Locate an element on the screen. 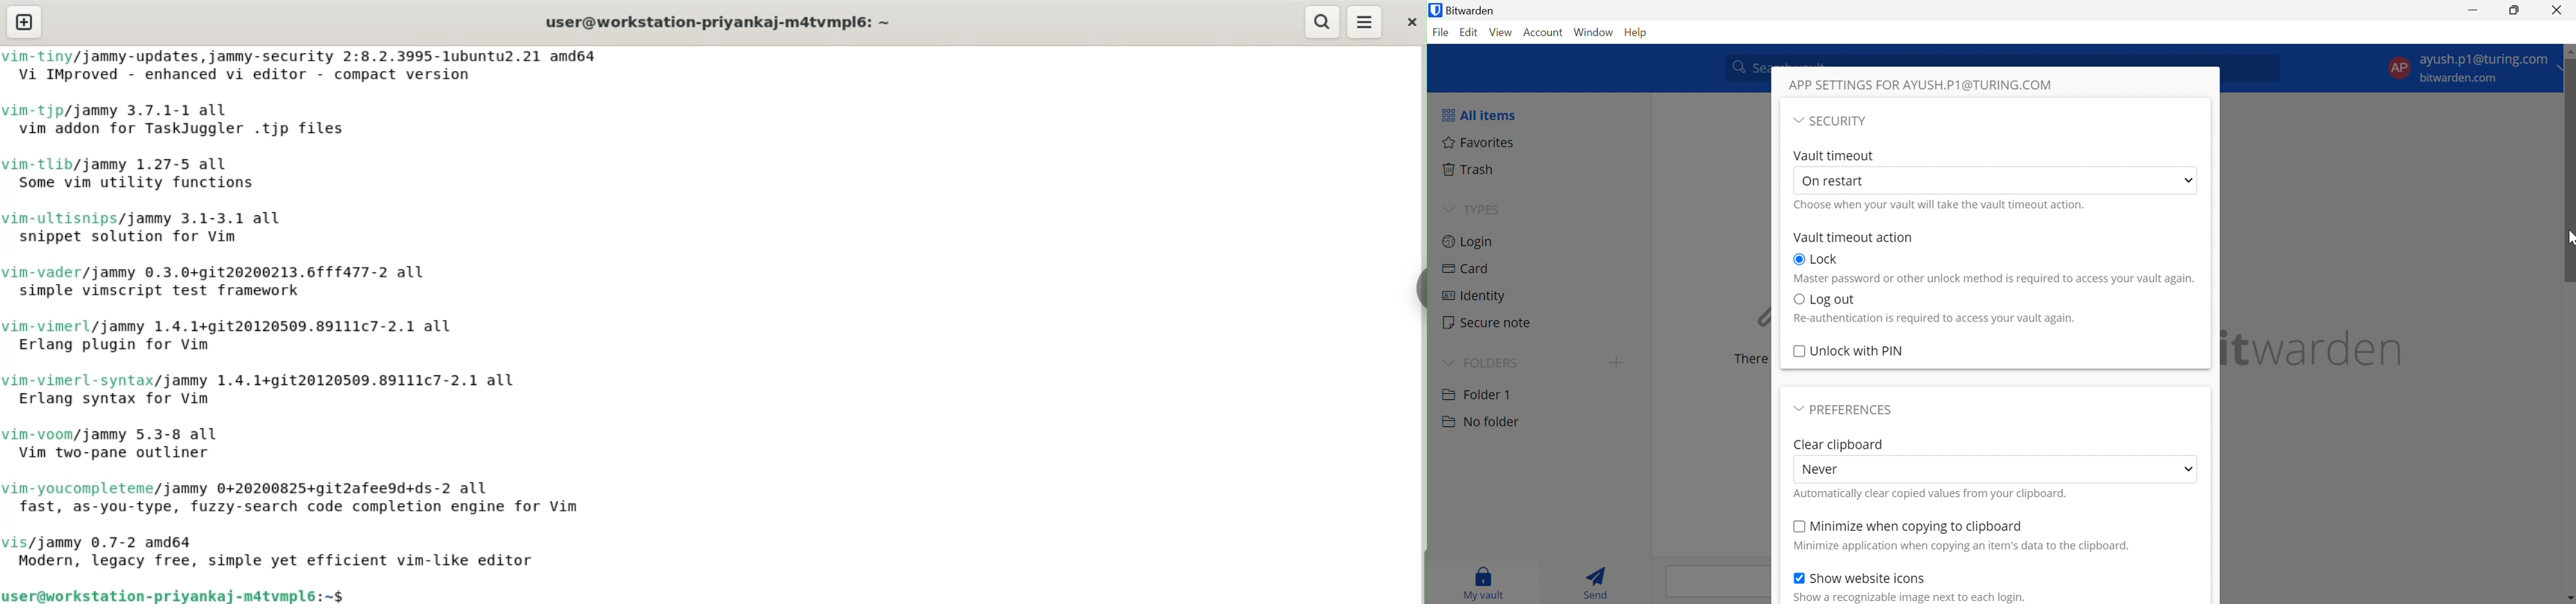 The height and width of the screenshot is (616, 2576). Checkbox is located at coordinates (1797, 578).